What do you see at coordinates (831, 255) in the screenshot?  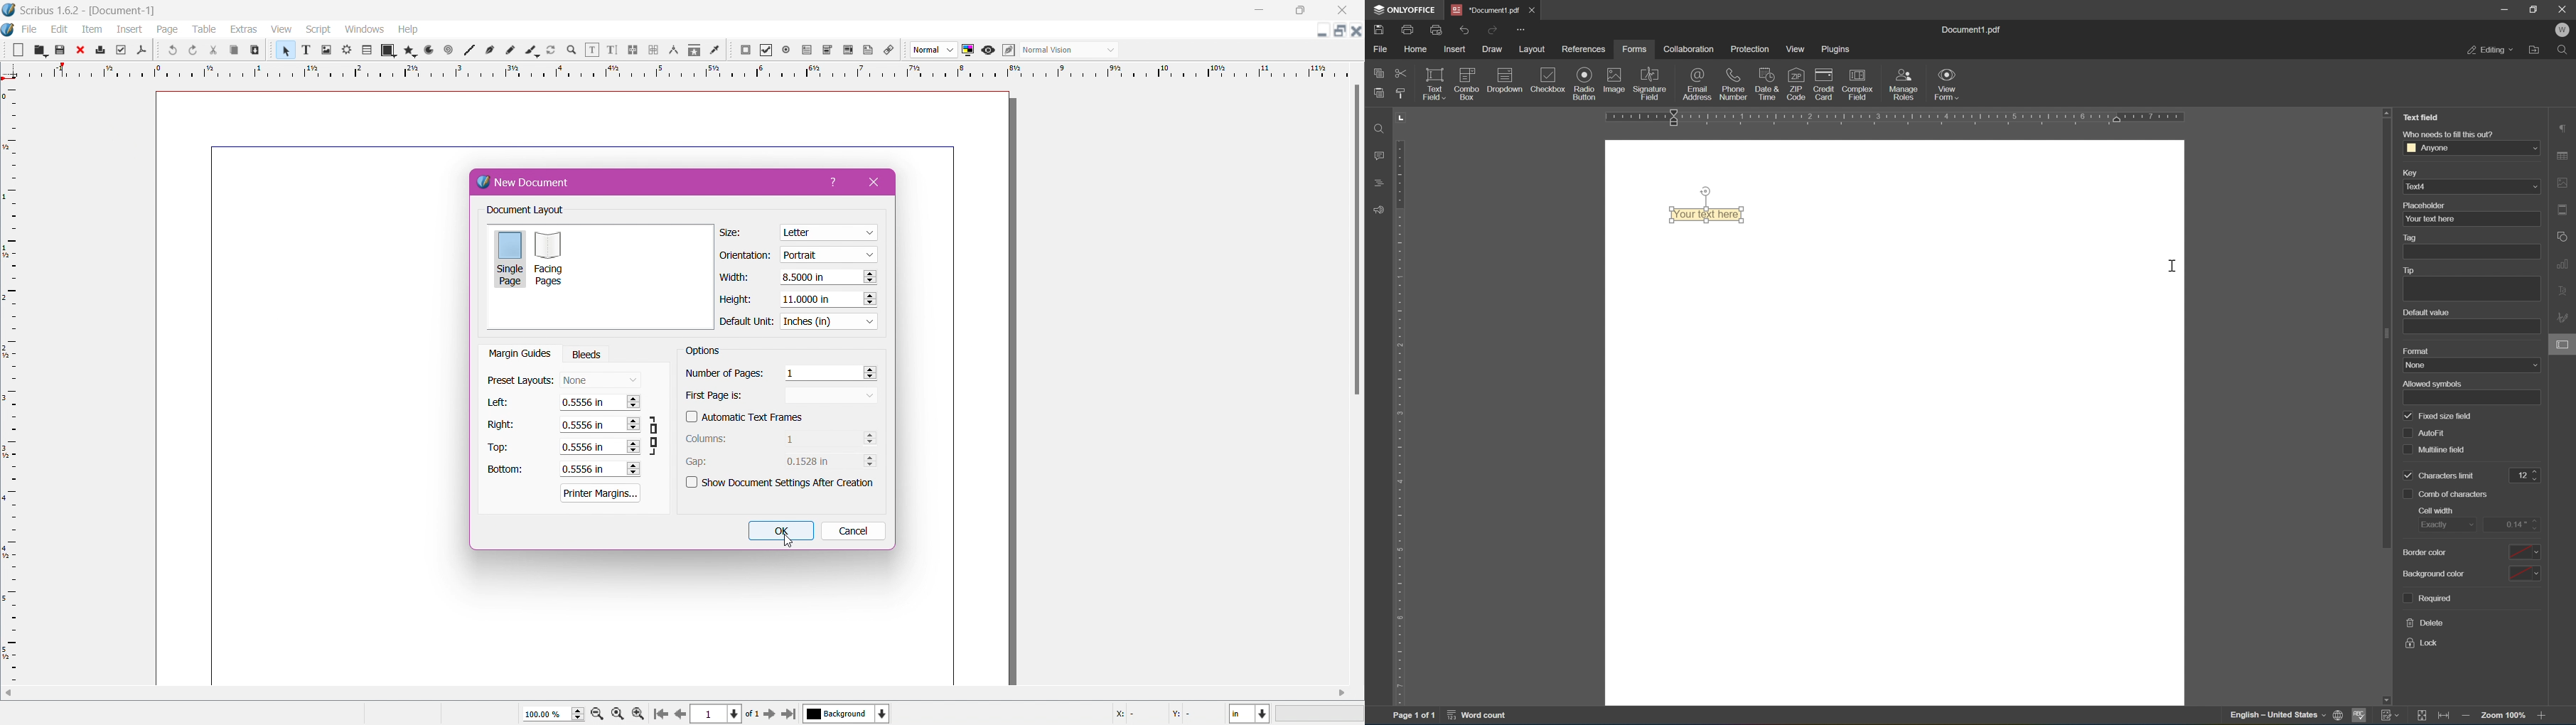 I see `Portrait v` at bounding box center [831, 255].